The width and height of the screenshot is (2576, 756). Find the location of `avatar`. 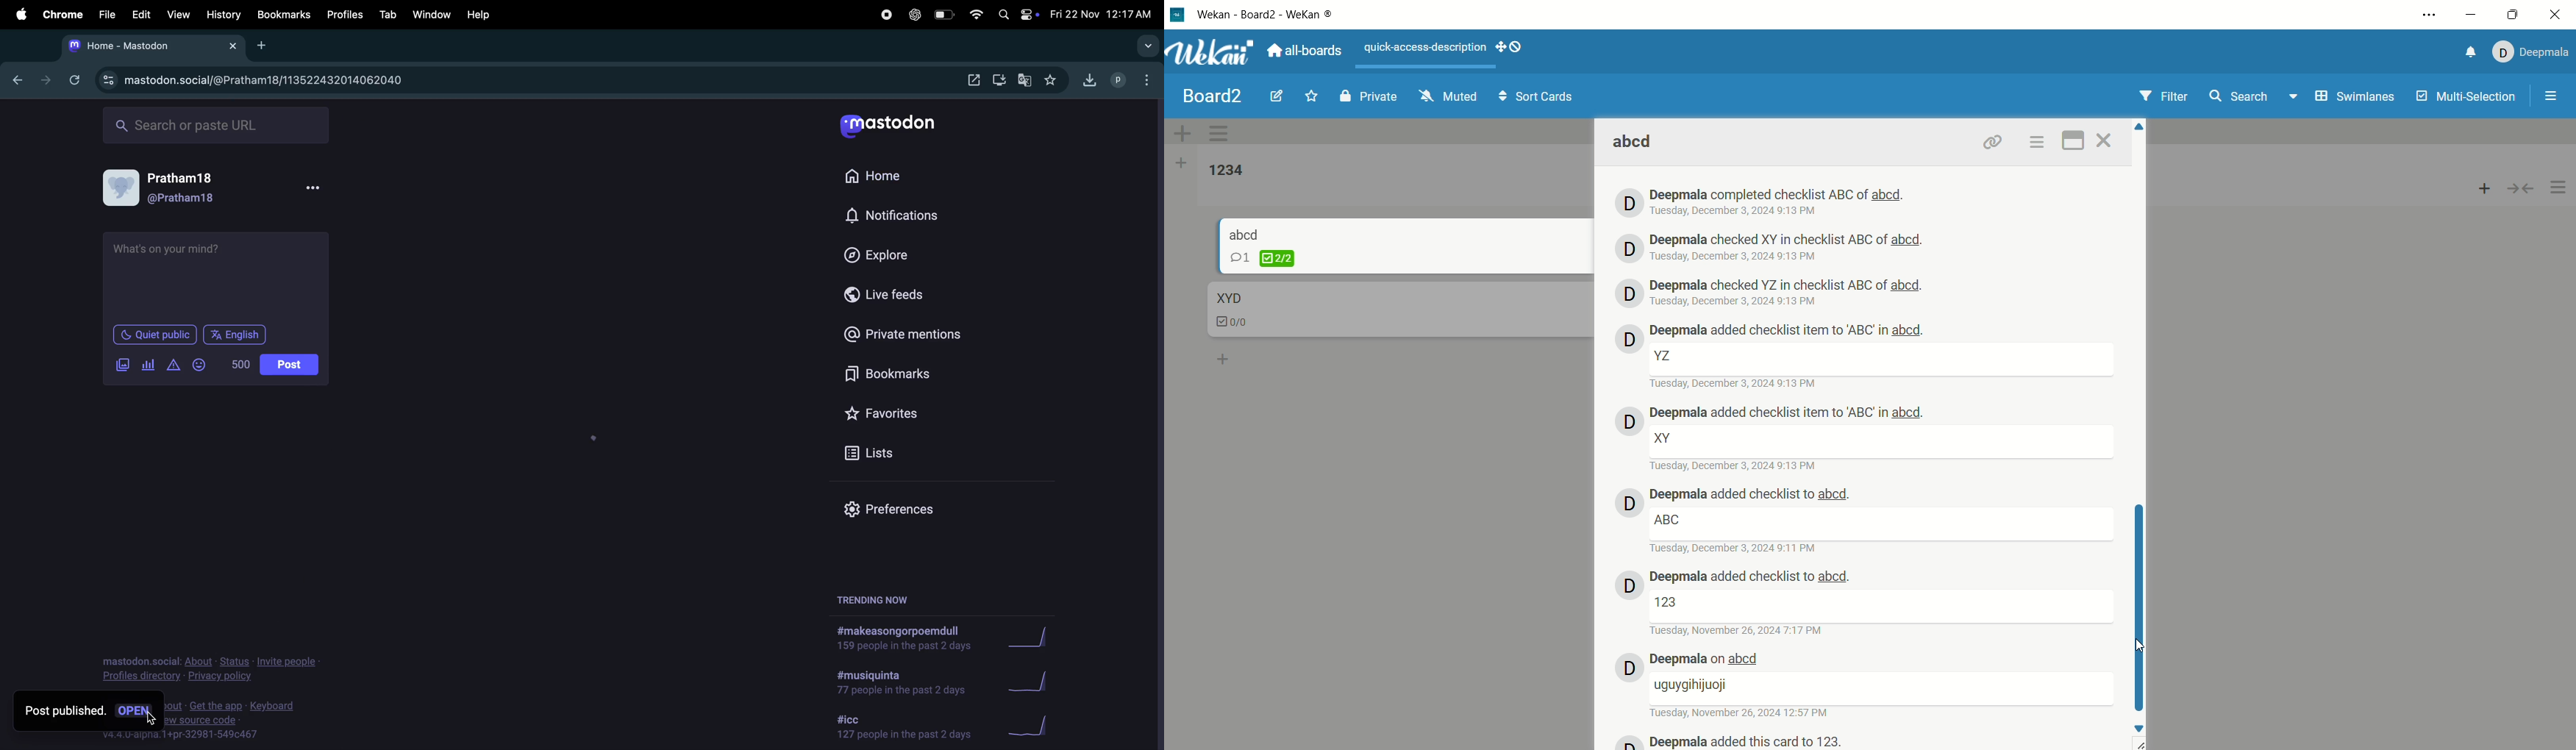

avatar is located at coordinates (1627, 247).